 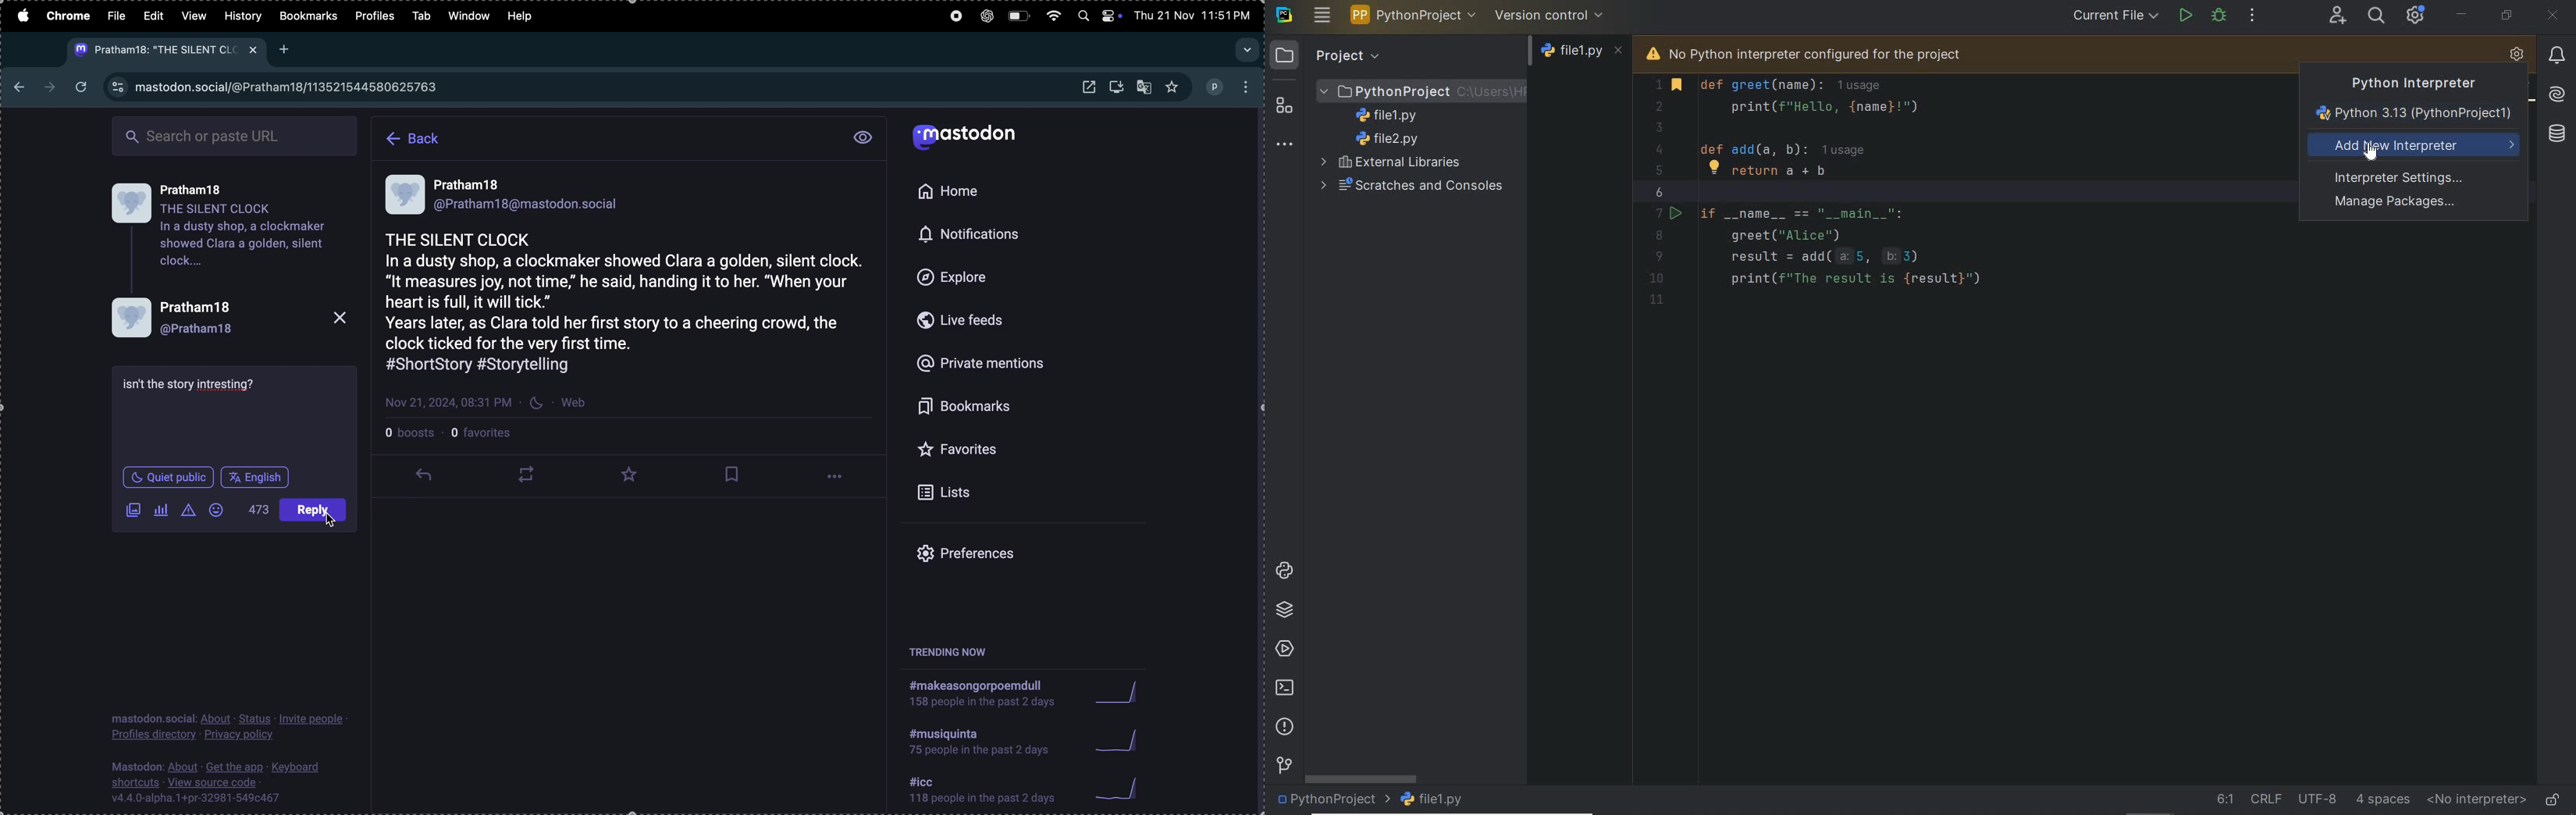 What do you see at coordinates (1146, 86) in the screenshot?
I see `translate` at bounding box center [1146, 86].